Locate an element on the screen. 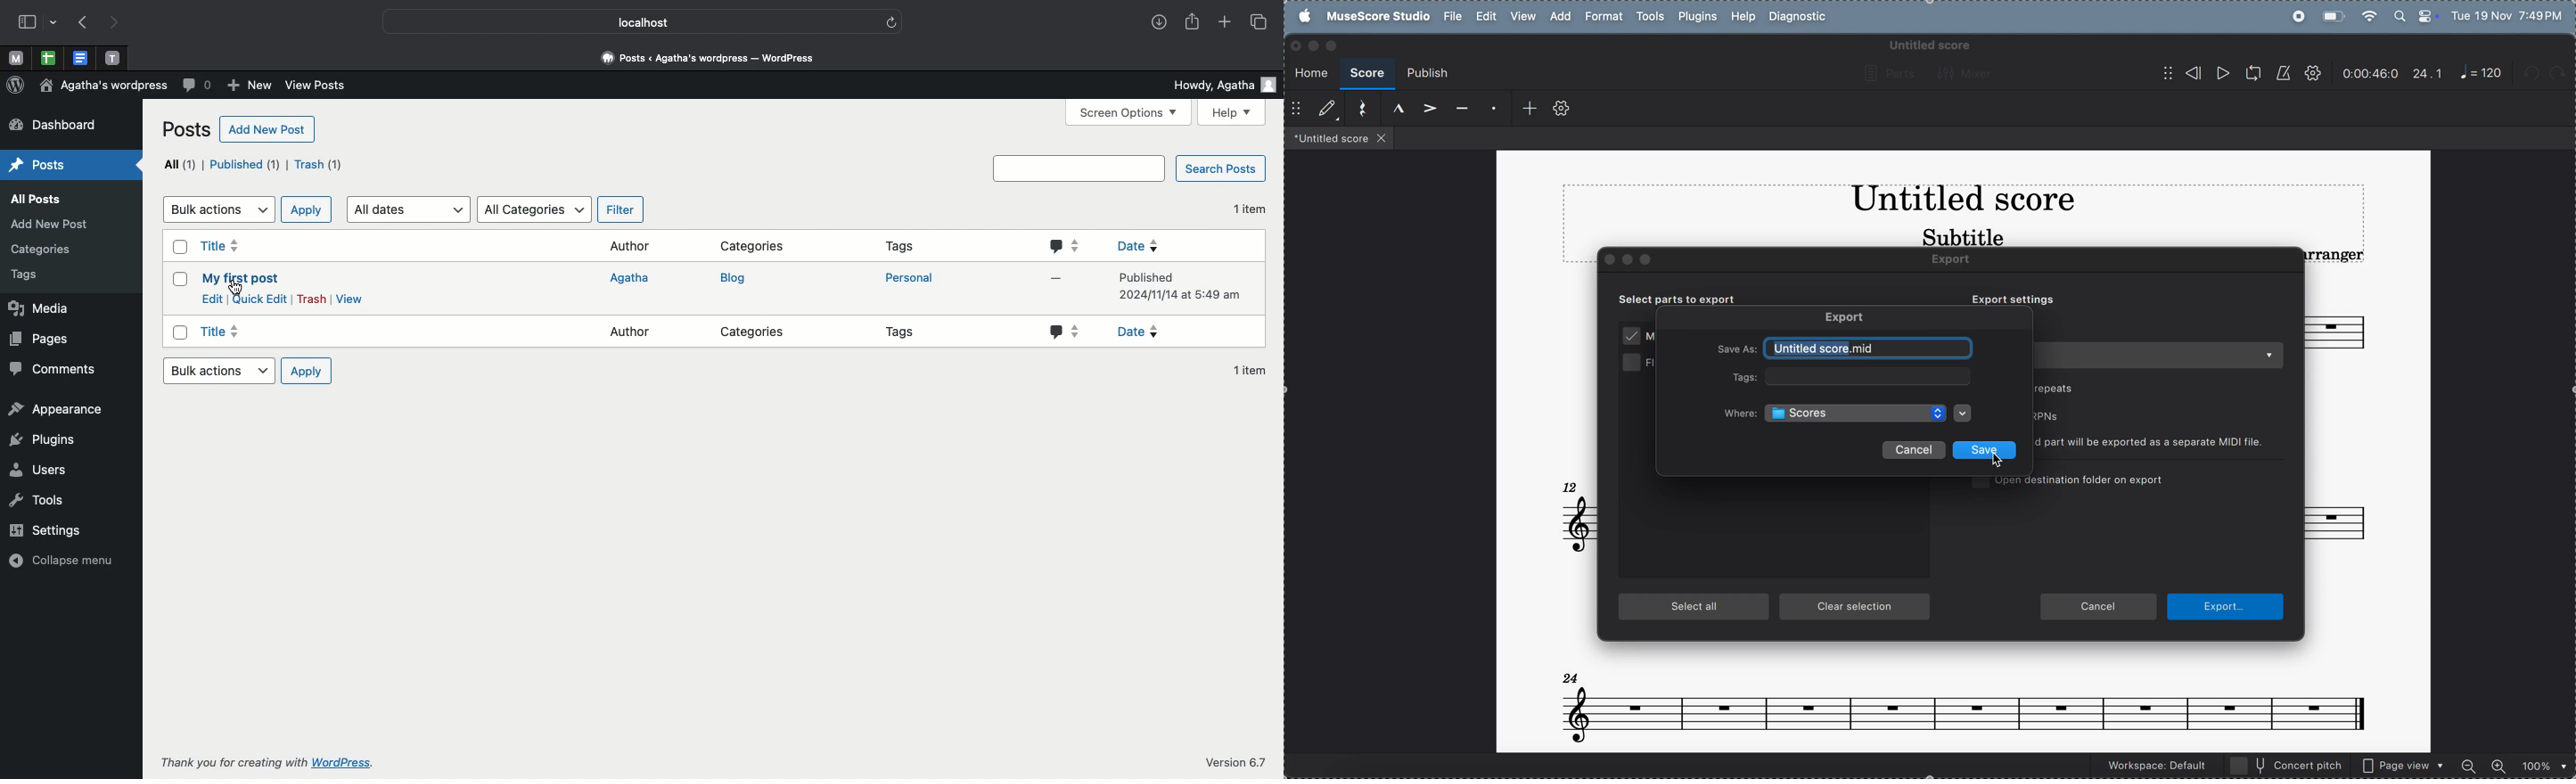 The image size is (2576, 784). cancel is located at coordinates (2098, 608).